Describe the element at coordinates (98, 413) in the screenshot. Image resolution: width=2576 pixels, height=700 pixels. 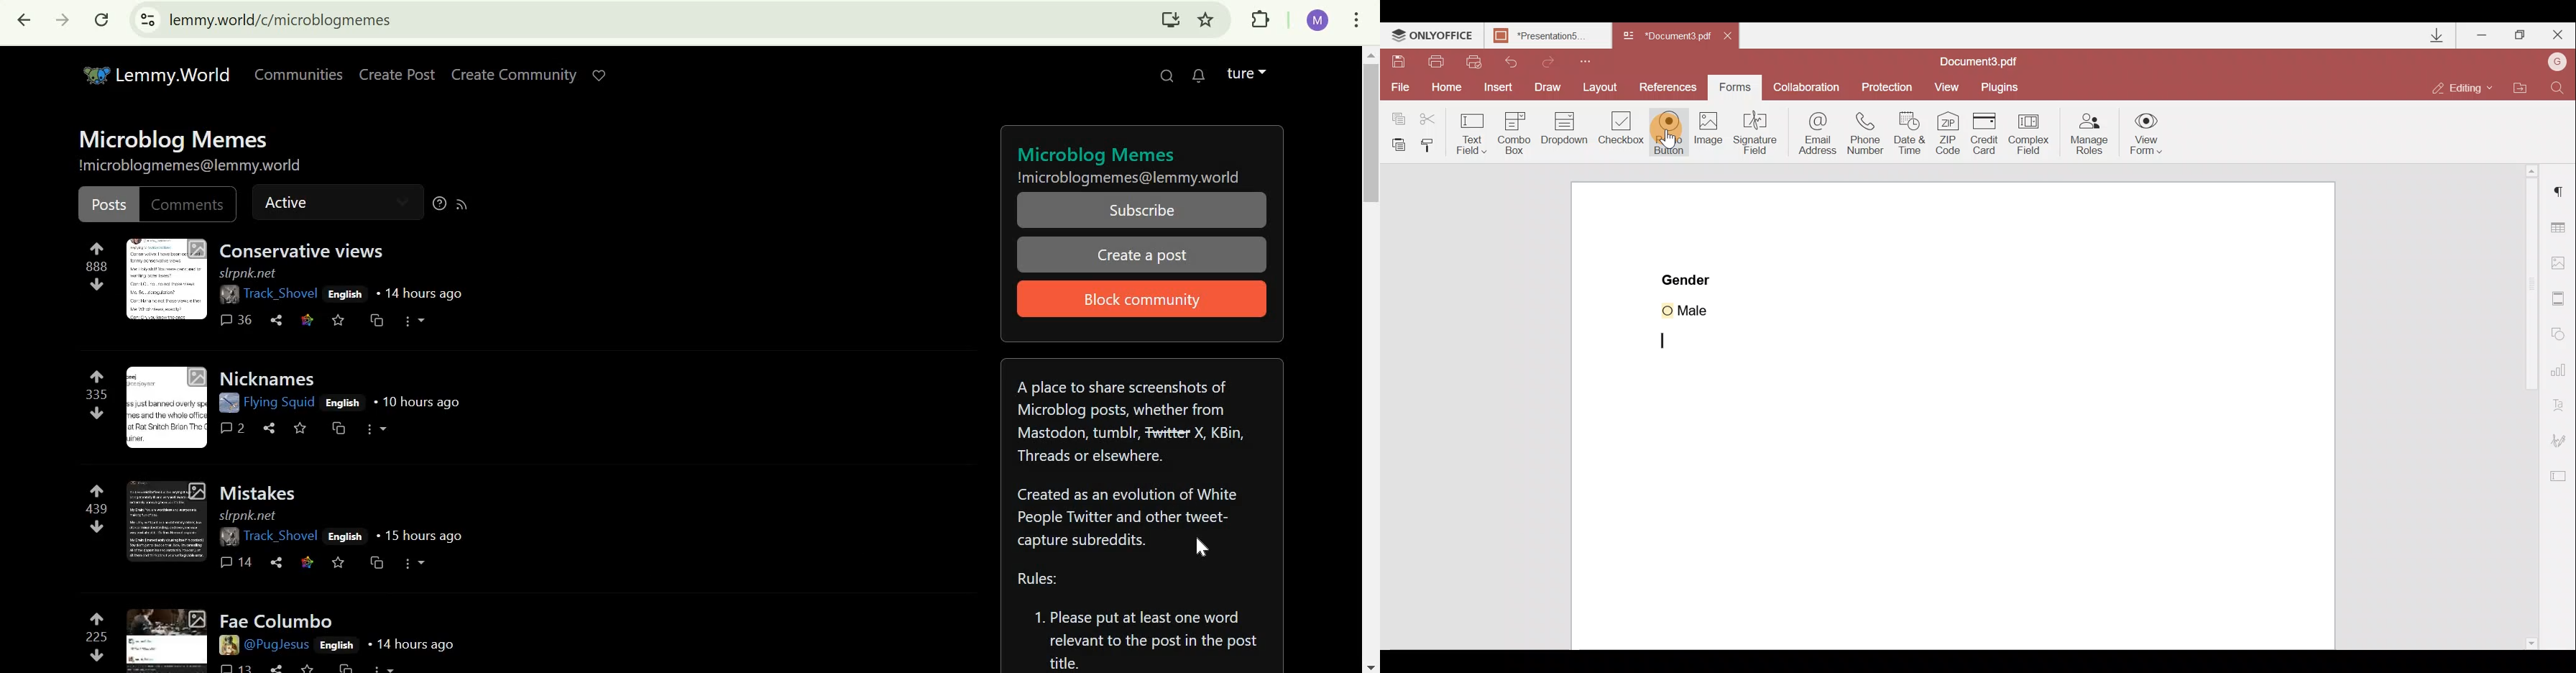
I see `downvote` at that location.